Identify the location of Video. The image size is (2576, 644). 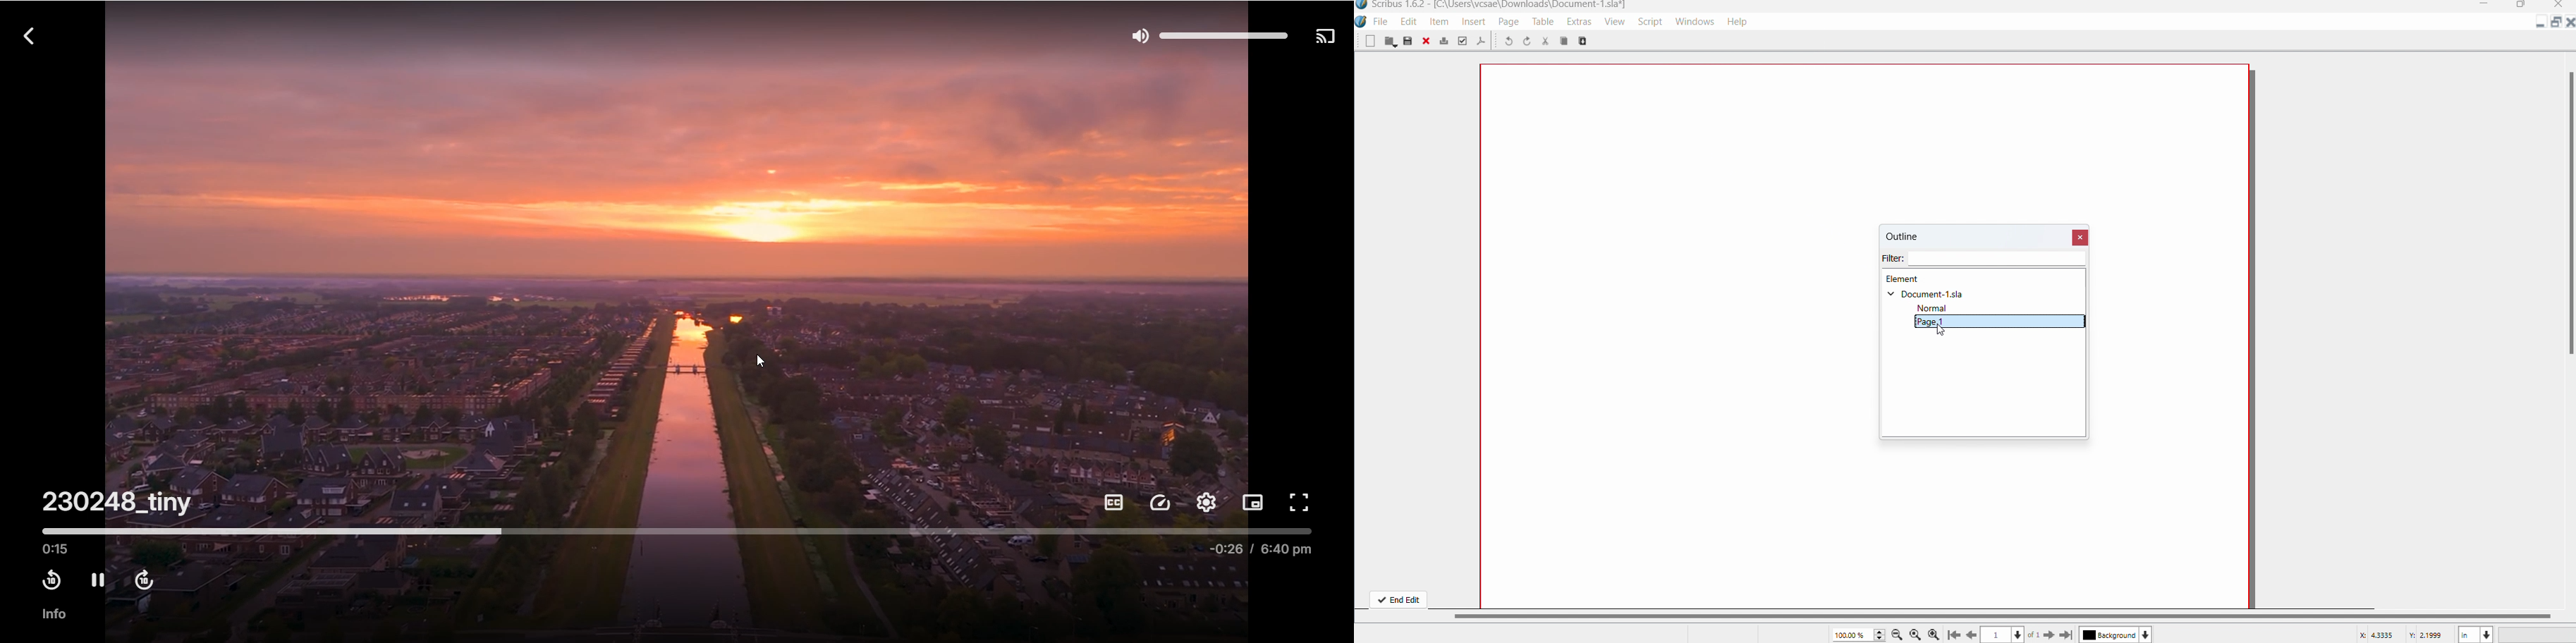
(680, 262).